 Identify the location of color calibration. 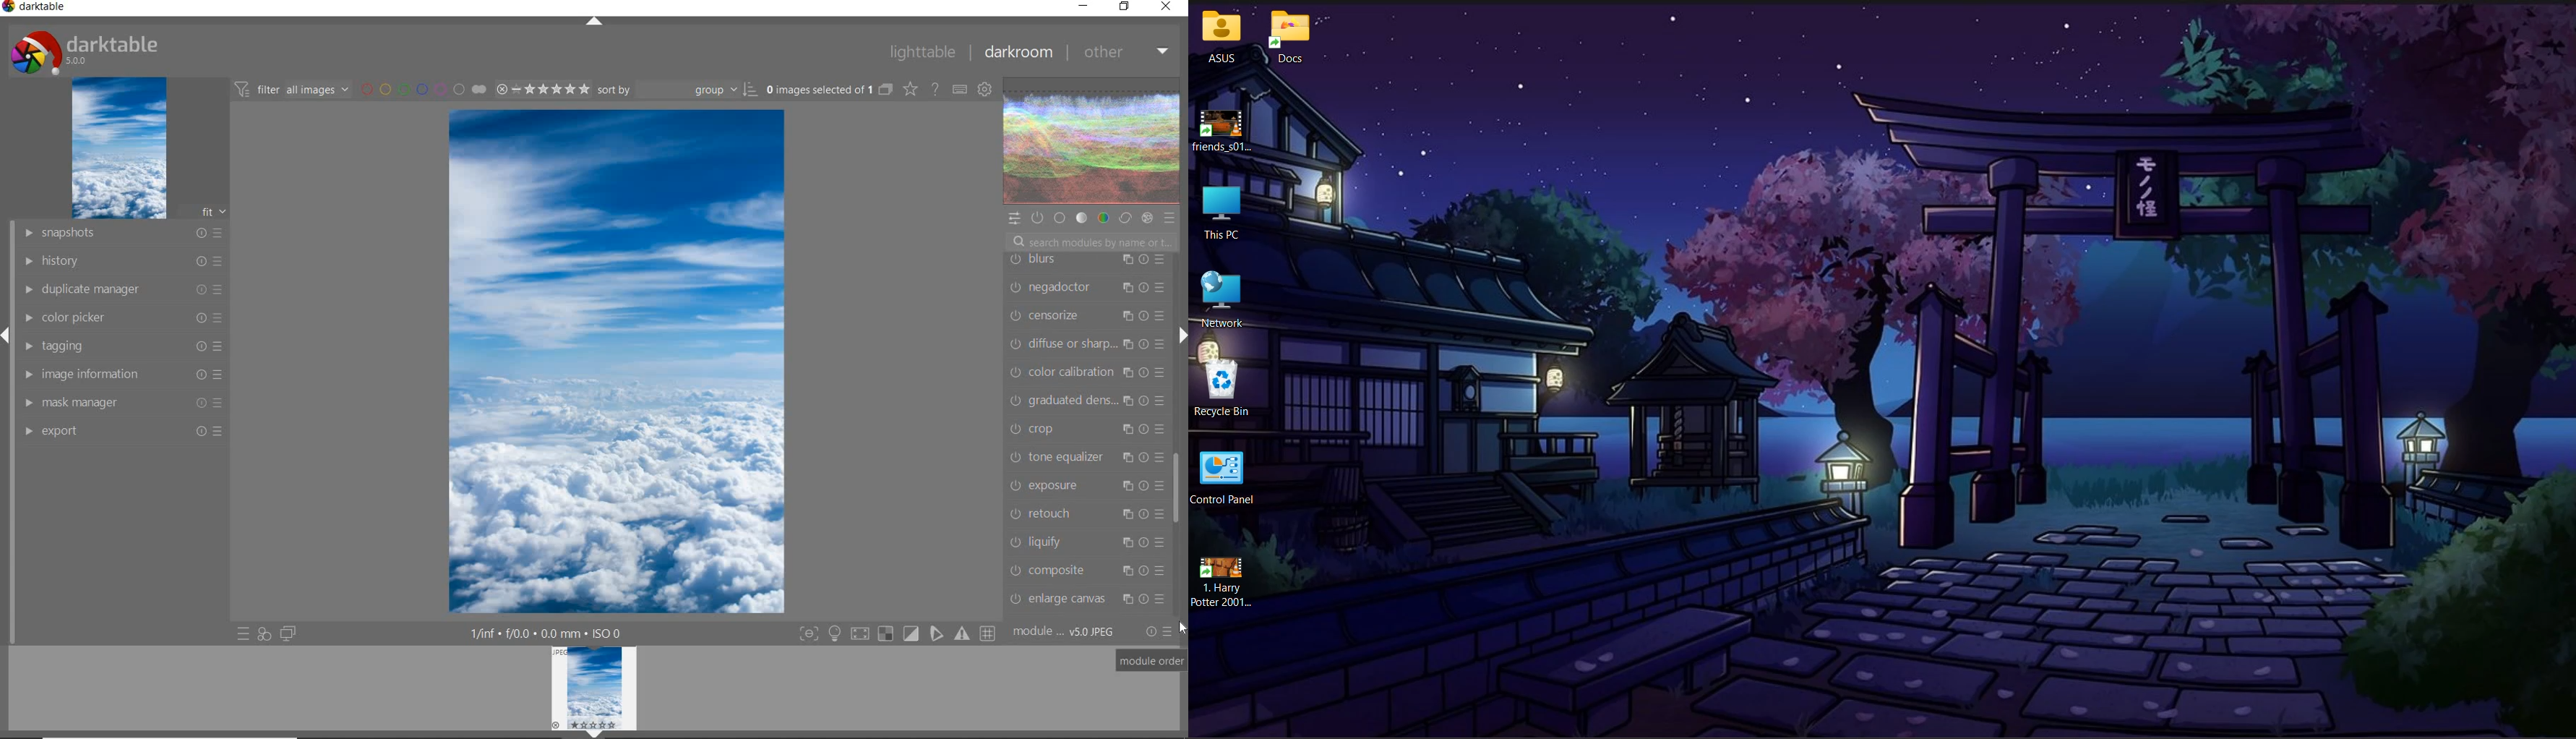
(1088, 372).